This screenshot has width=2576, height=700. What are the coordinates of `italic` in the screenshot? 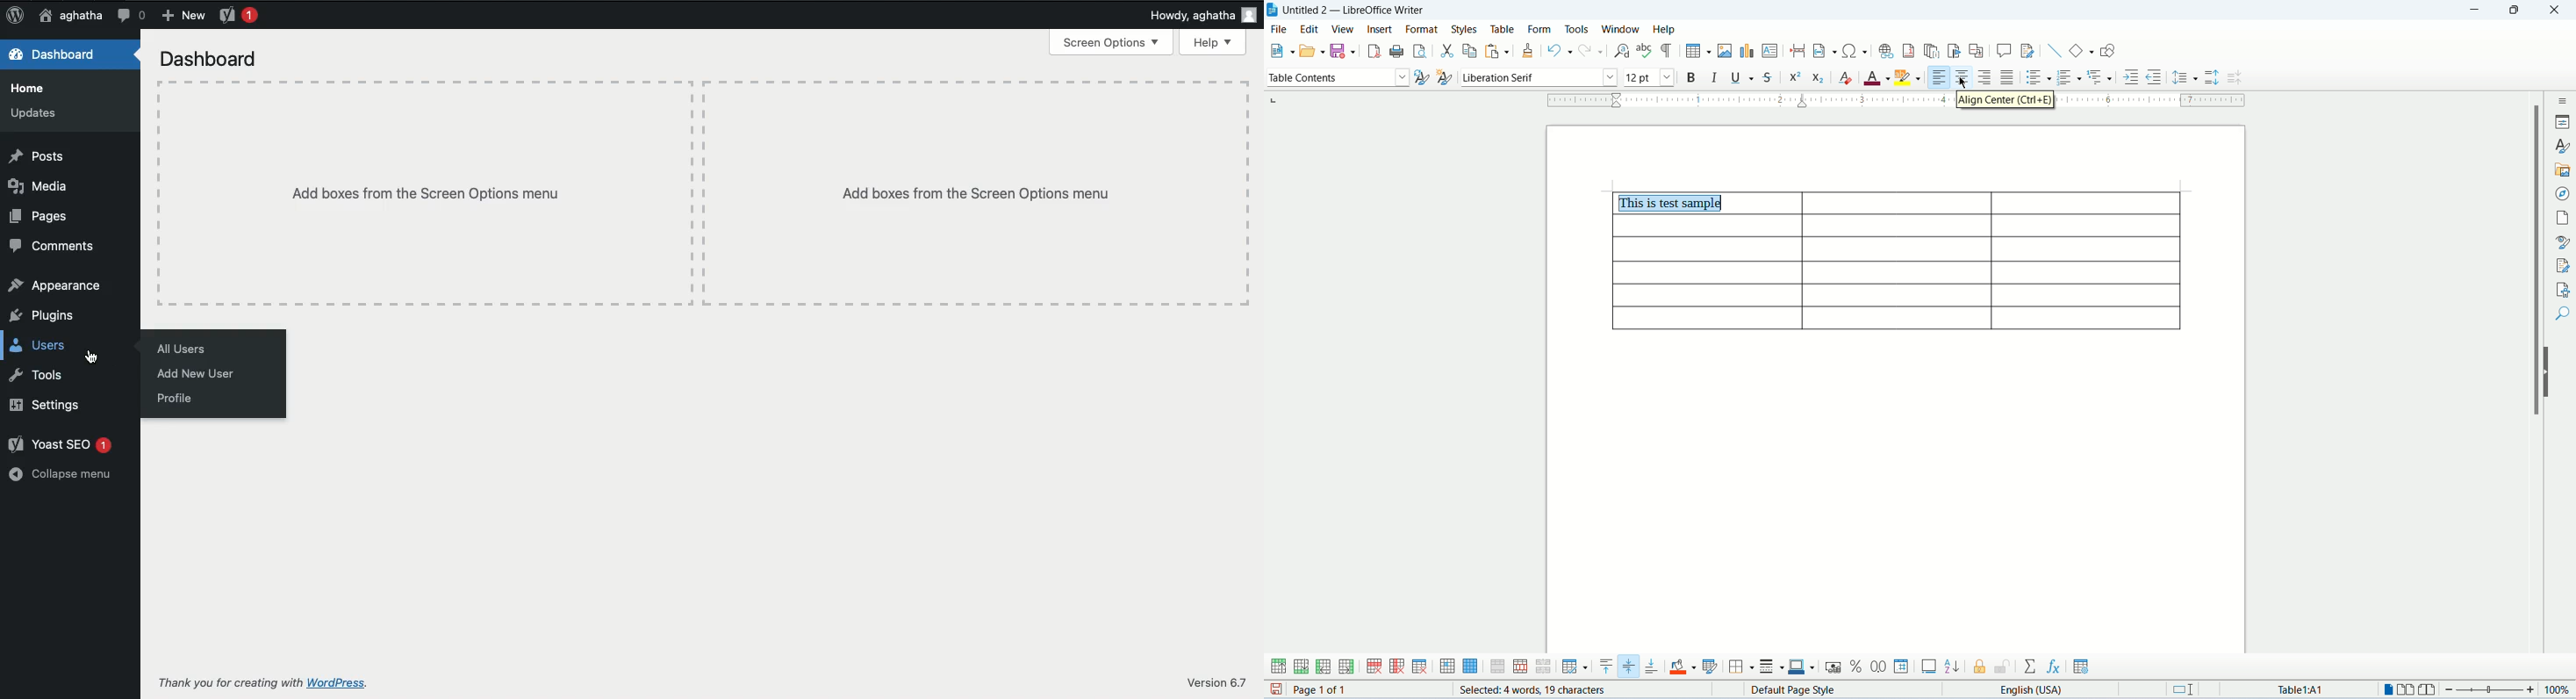 It's located at (1715, 77).